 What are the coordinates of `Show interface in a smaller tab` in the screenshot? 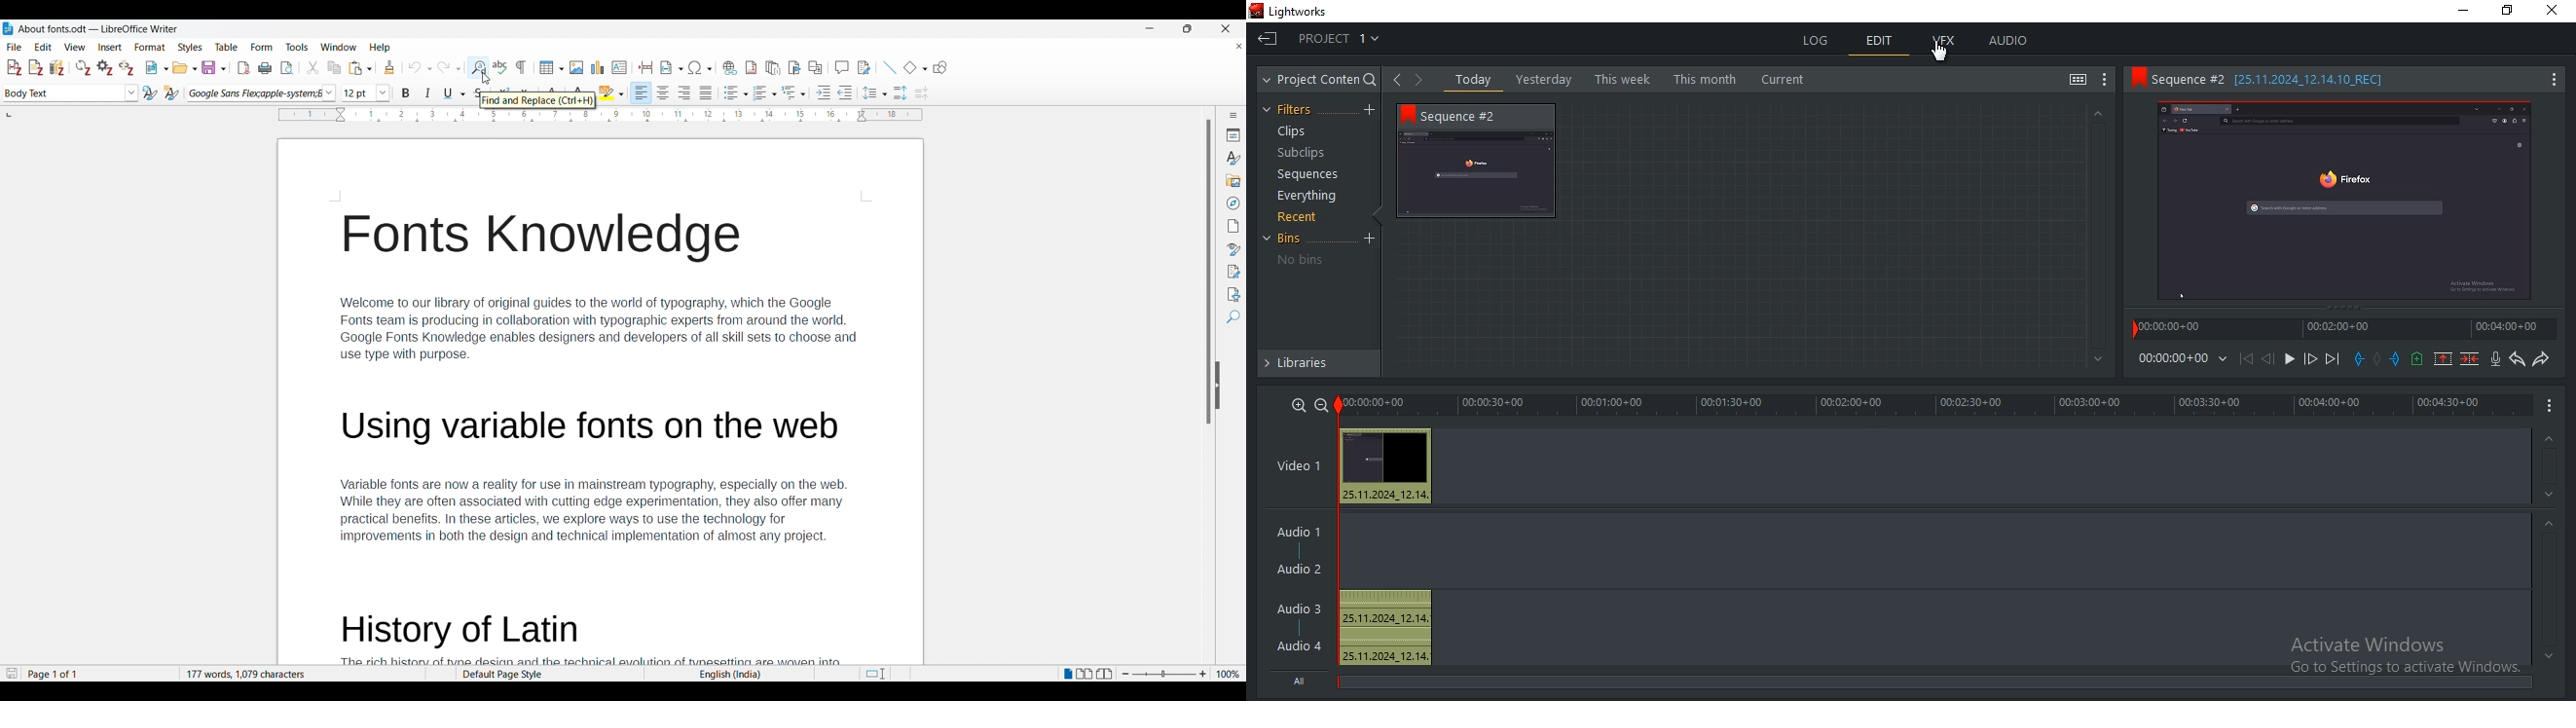 It's located at (1187, 29).